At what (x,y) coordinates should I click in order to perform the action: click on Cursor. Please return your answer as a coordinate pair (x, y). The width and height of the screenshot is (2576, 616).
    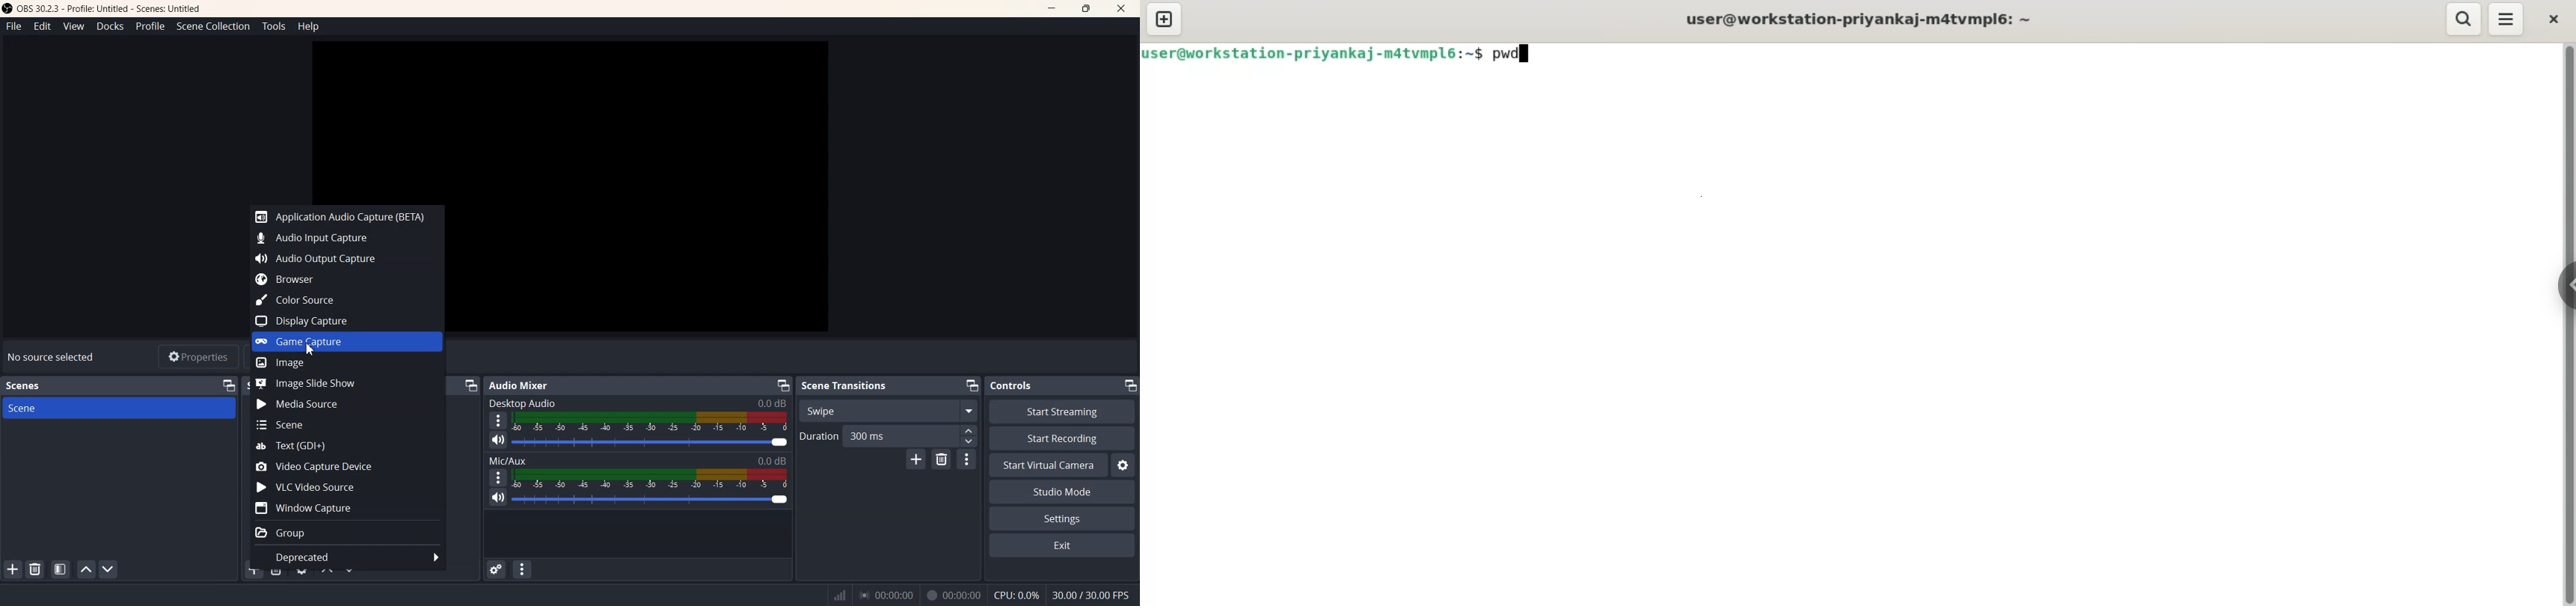
    Looking at the image, I should click on (311, 347).